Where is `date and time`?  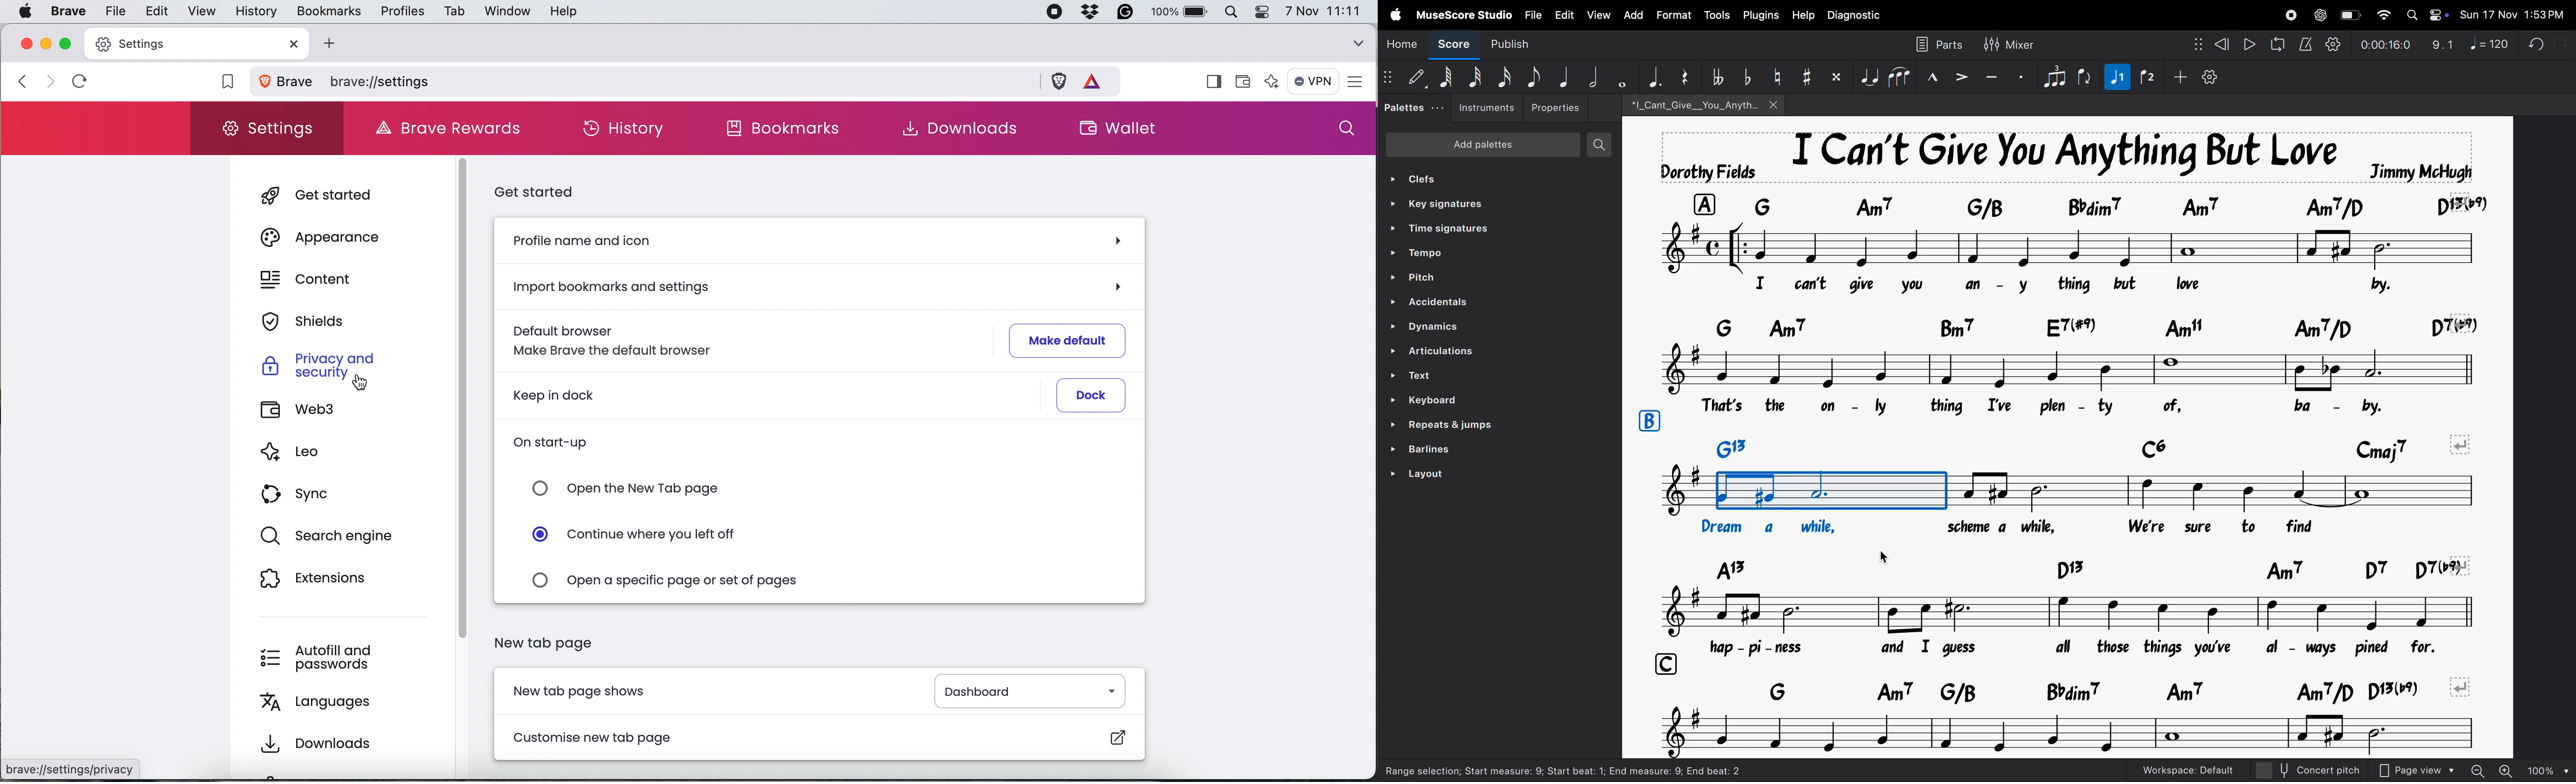
date and time is located at coordinates (2515, 12).